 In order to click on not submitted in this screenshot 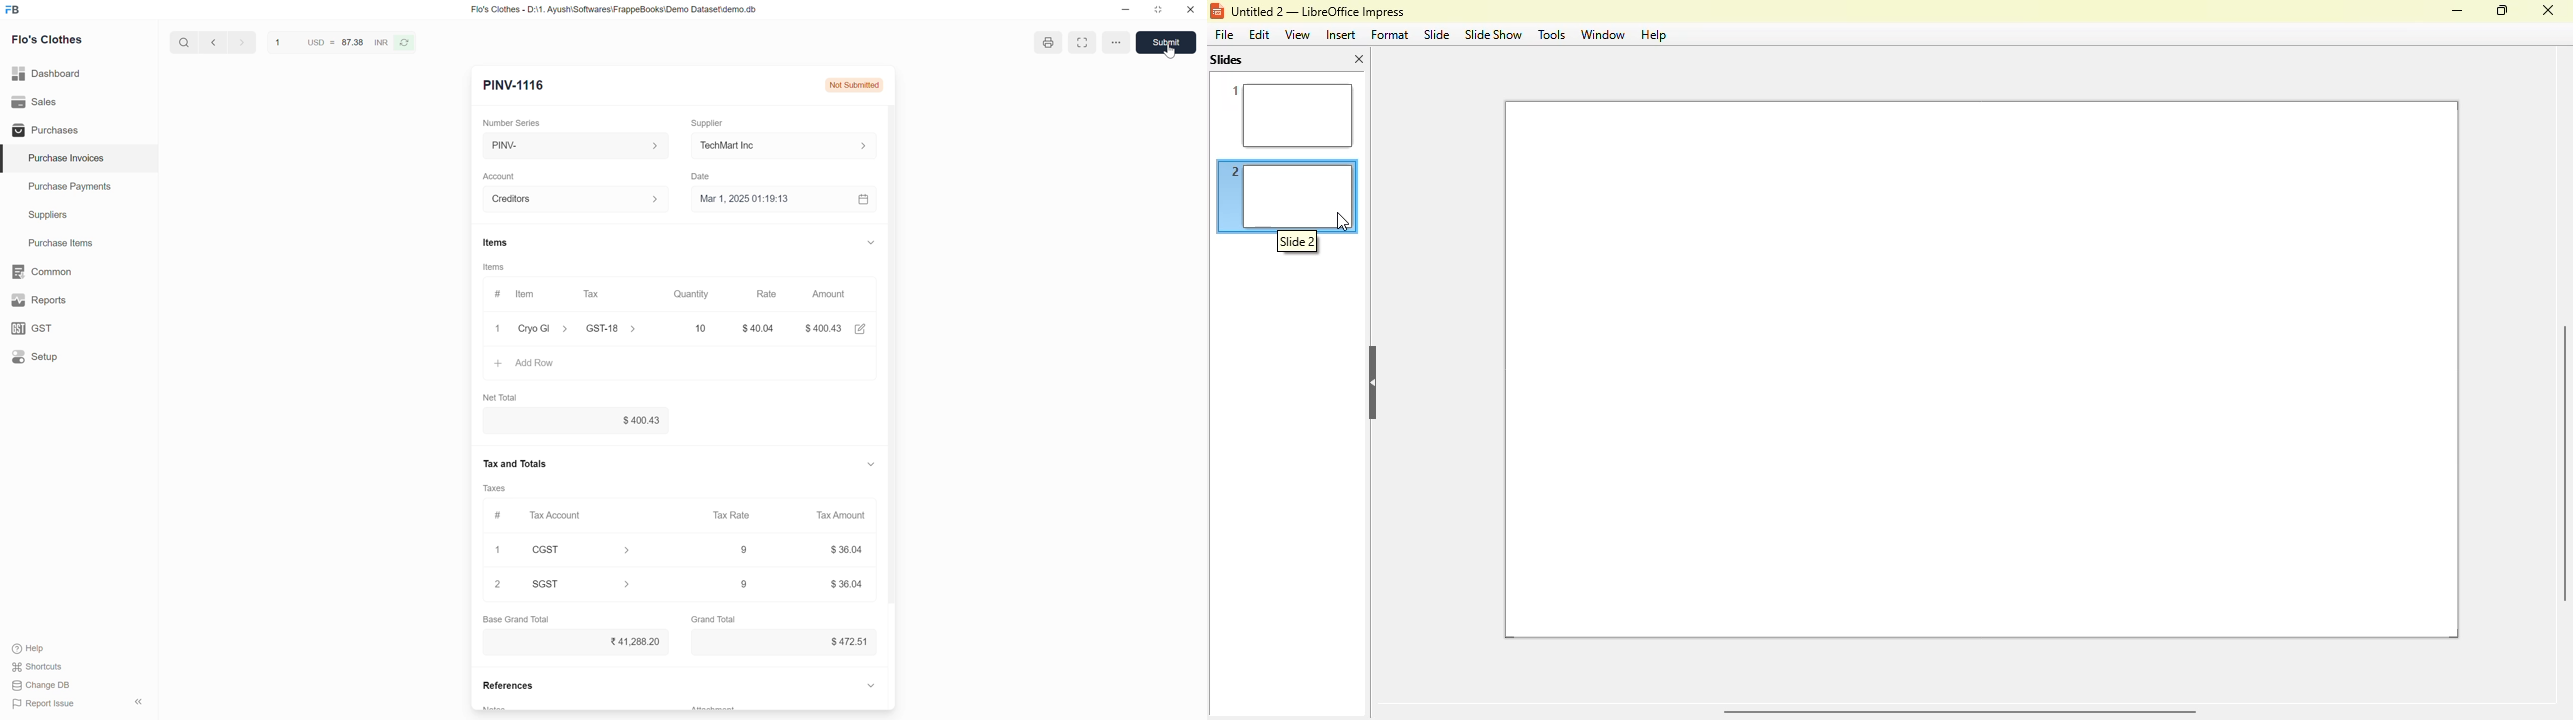, I will do `click(854, 83)`.